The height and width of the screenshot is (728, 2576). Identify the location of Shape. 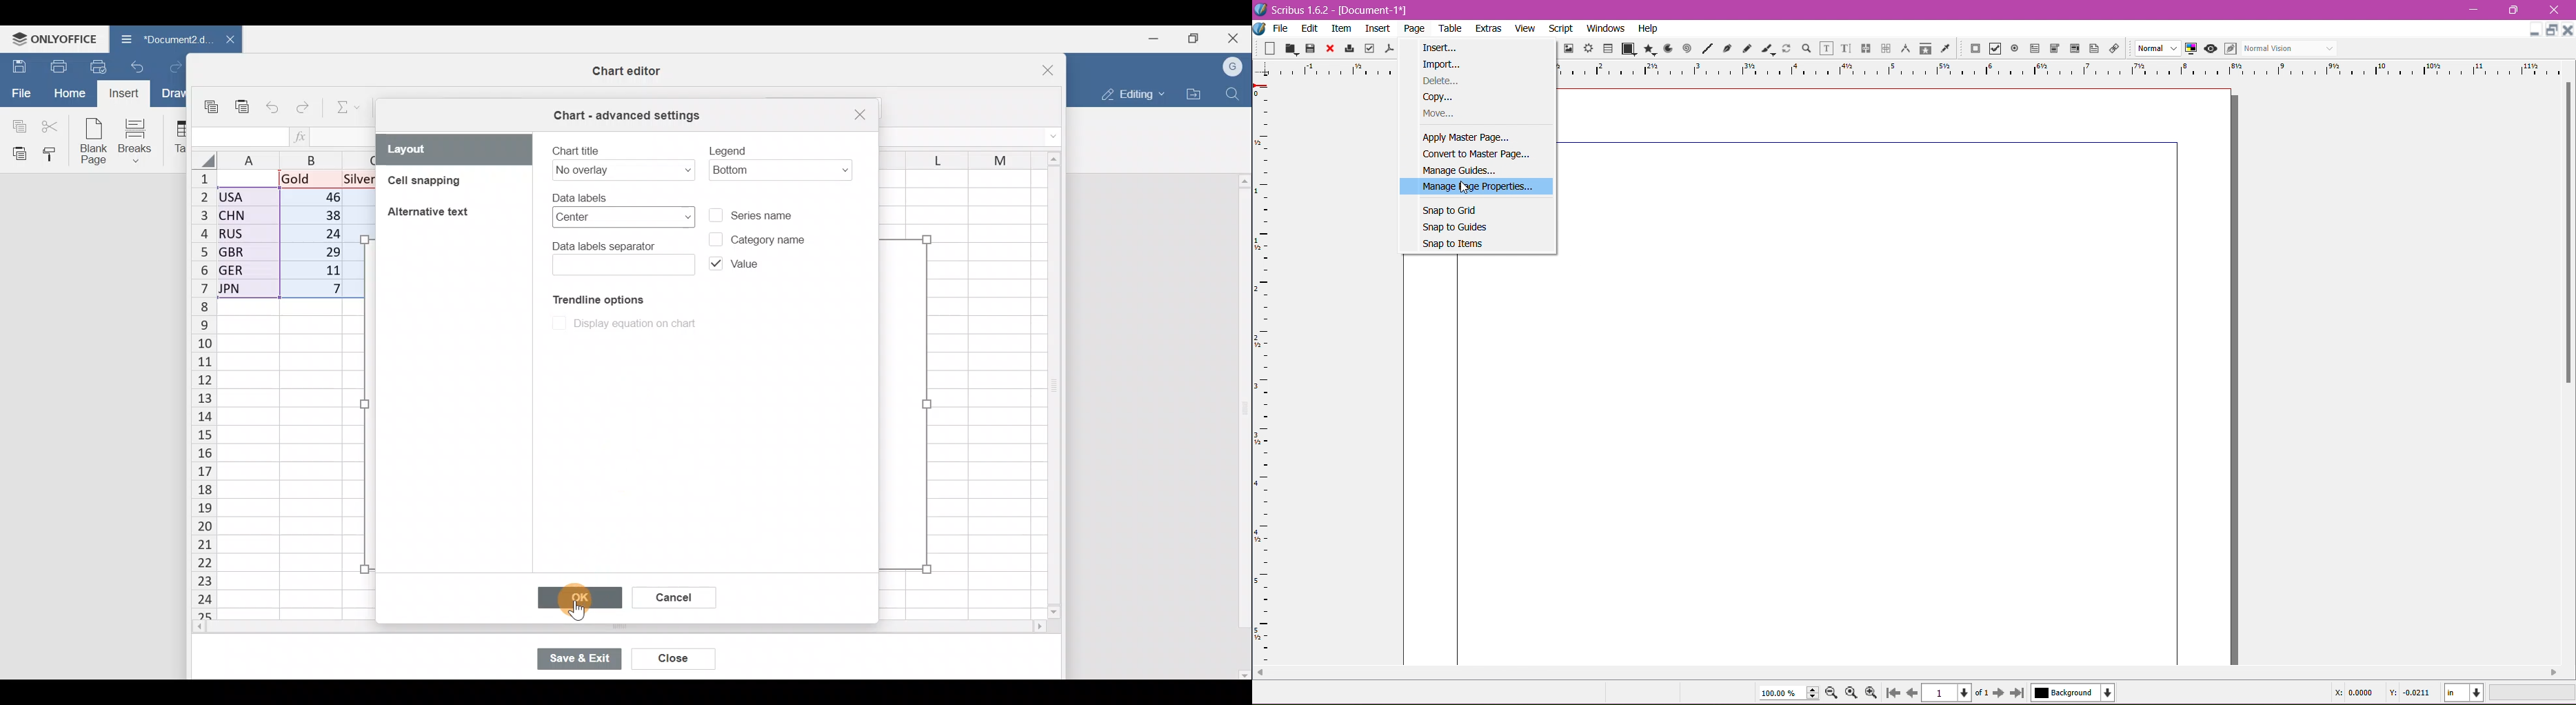
(1626, 49).